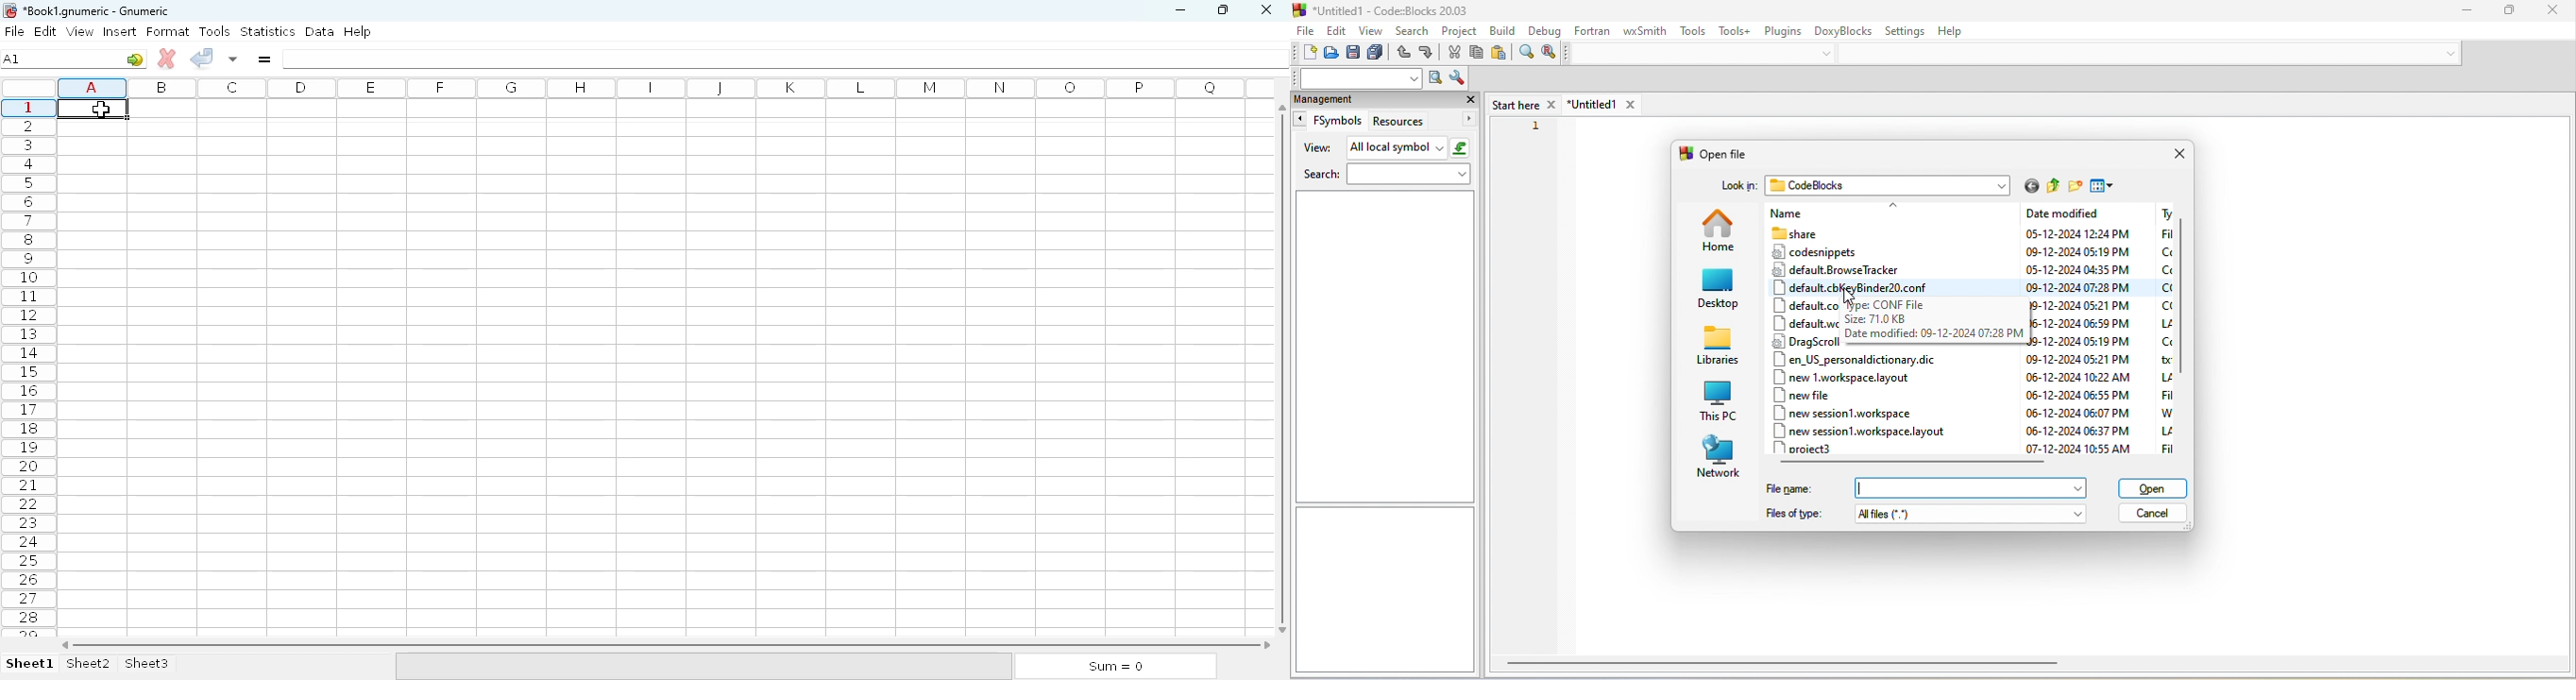  Describe the element at coordinates (2555, 12) in the screenshot. I see `close` at that location.